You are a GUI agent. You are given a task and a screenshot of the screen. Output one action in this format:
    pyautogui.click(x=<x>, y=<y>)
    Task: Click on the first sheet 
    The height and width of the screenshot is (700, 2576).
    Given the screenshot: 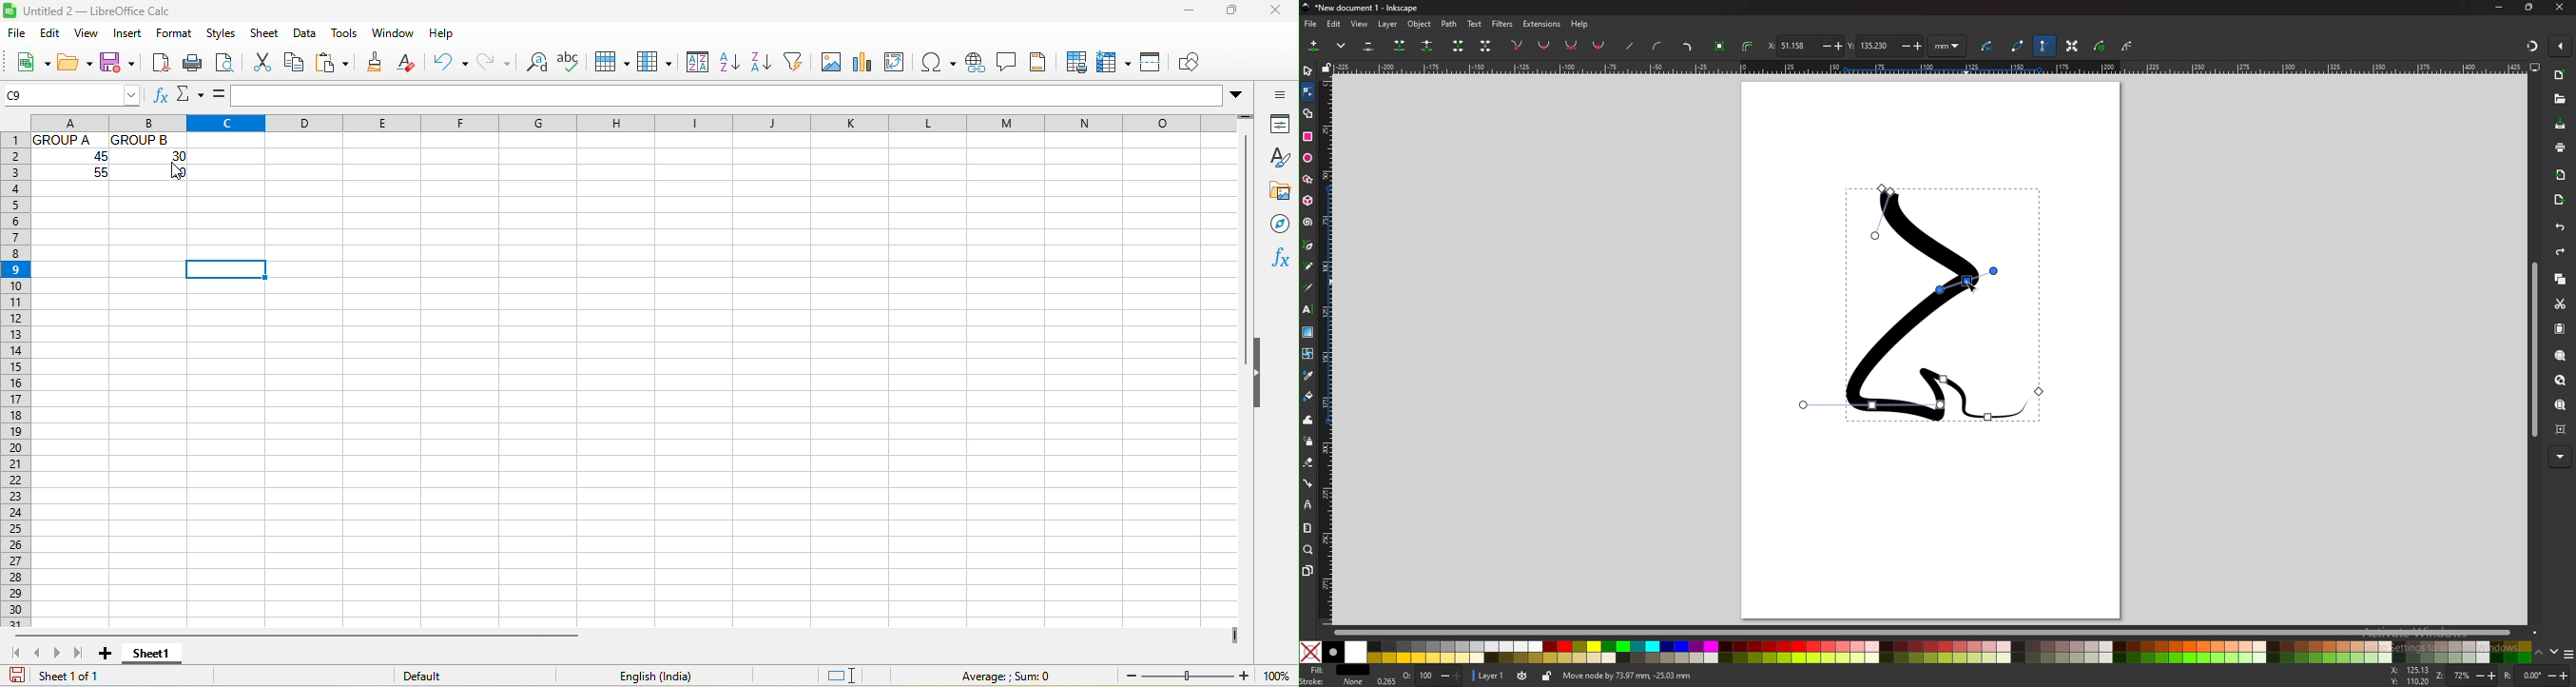 What is the action you would take?
    pyautogui.click(x=15, y=654)
    